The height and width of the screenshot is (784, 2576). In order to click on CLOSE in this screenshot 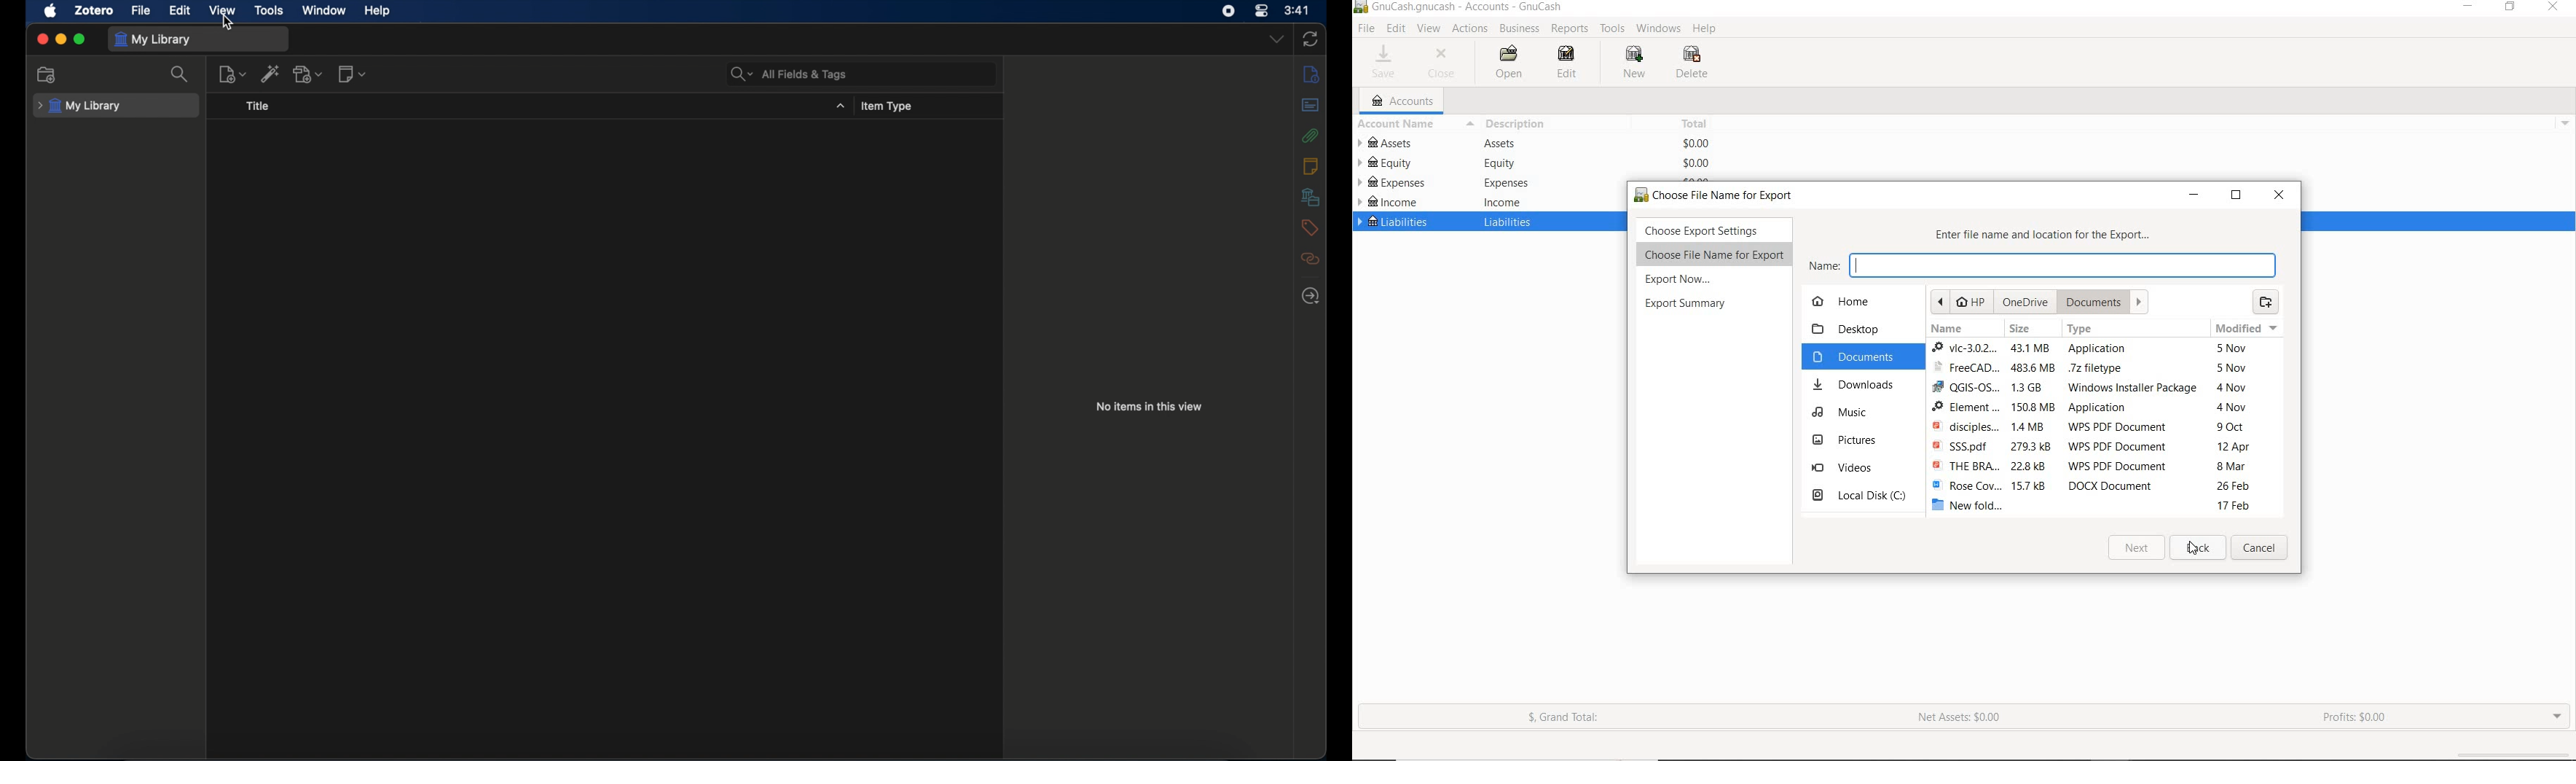, I will do `click(1445, 62)`.